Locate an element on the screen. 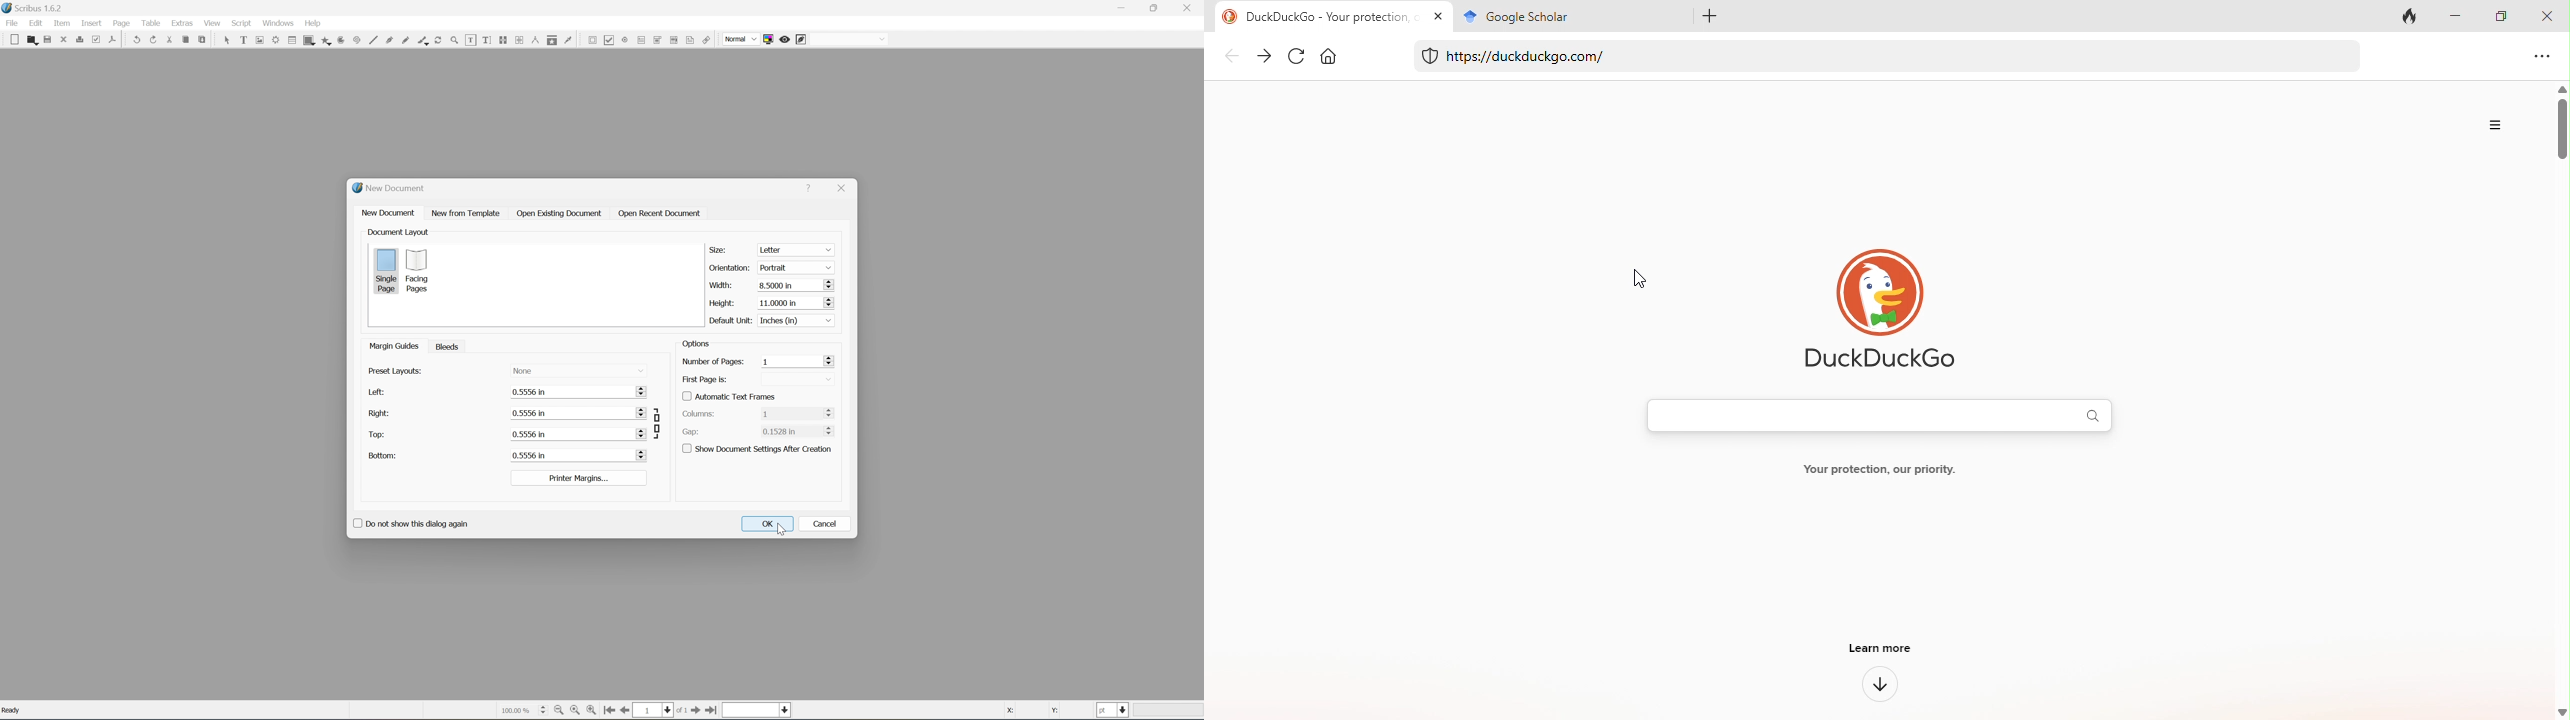 This screenshot has width=2576, height=728. go to first page is located at coordinates (695, 712).